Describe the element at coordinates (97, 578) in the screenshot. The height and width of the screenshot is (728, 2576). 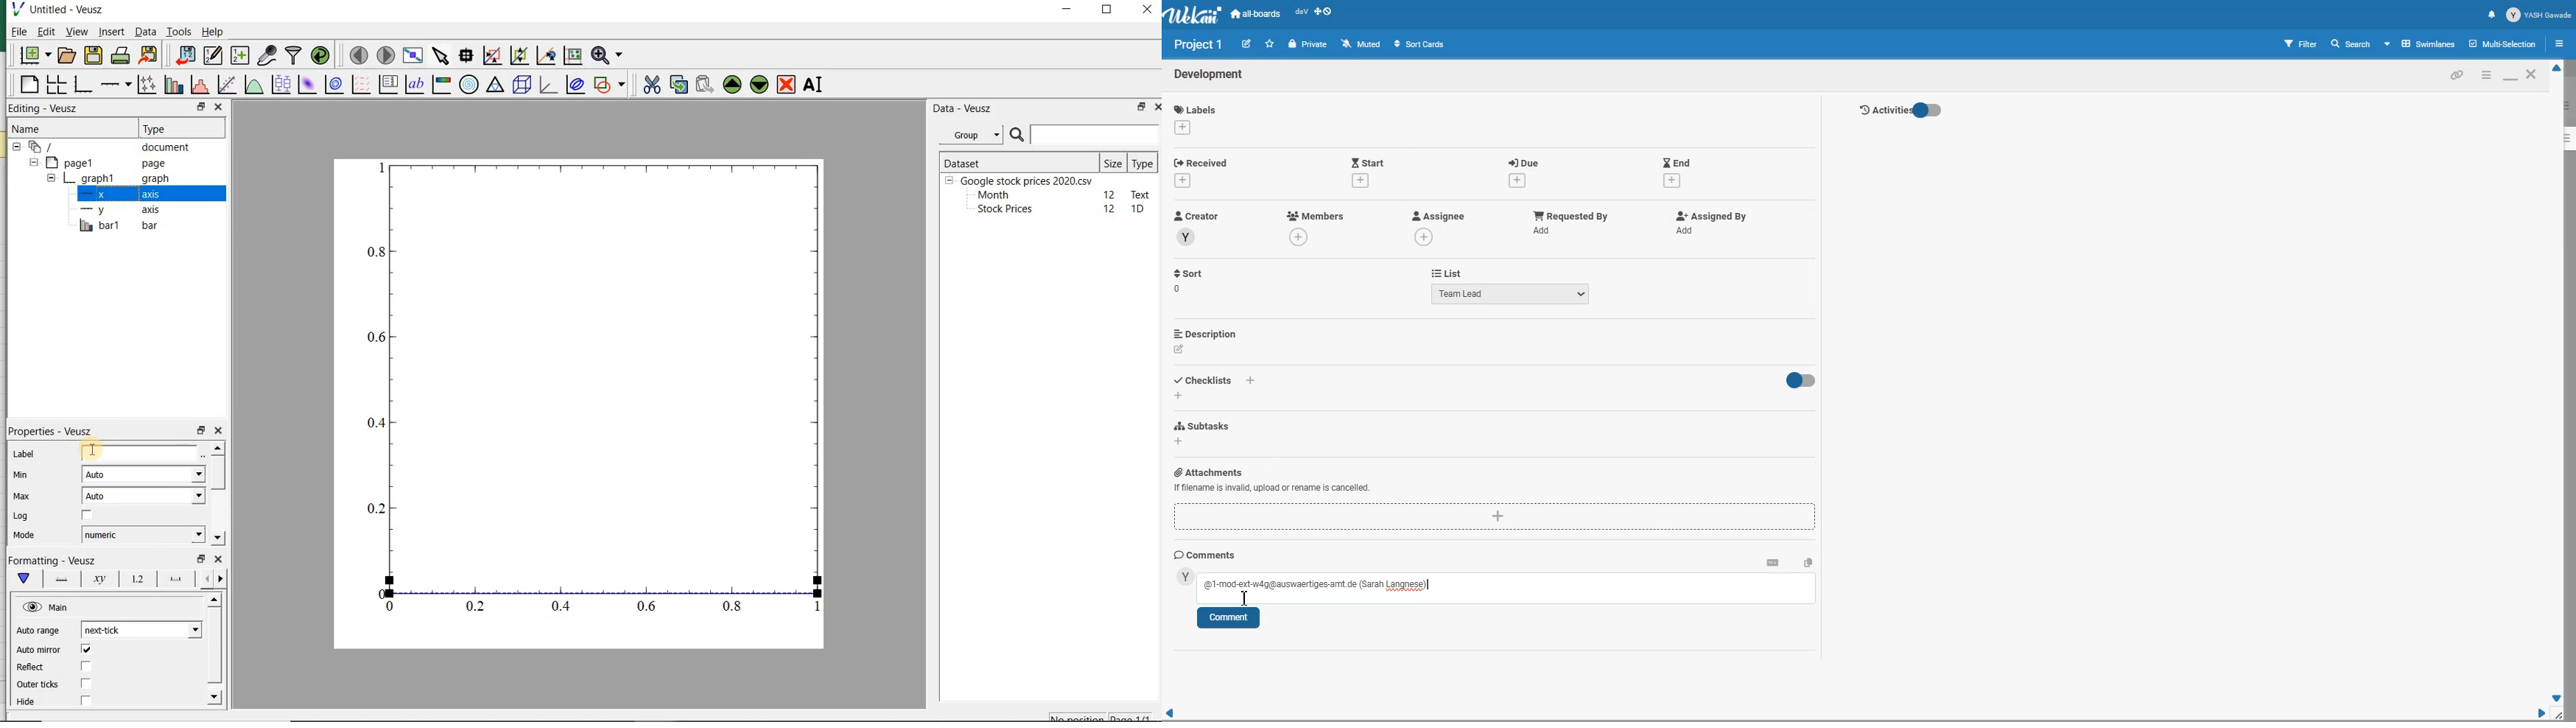
I see `axis label` at that location.